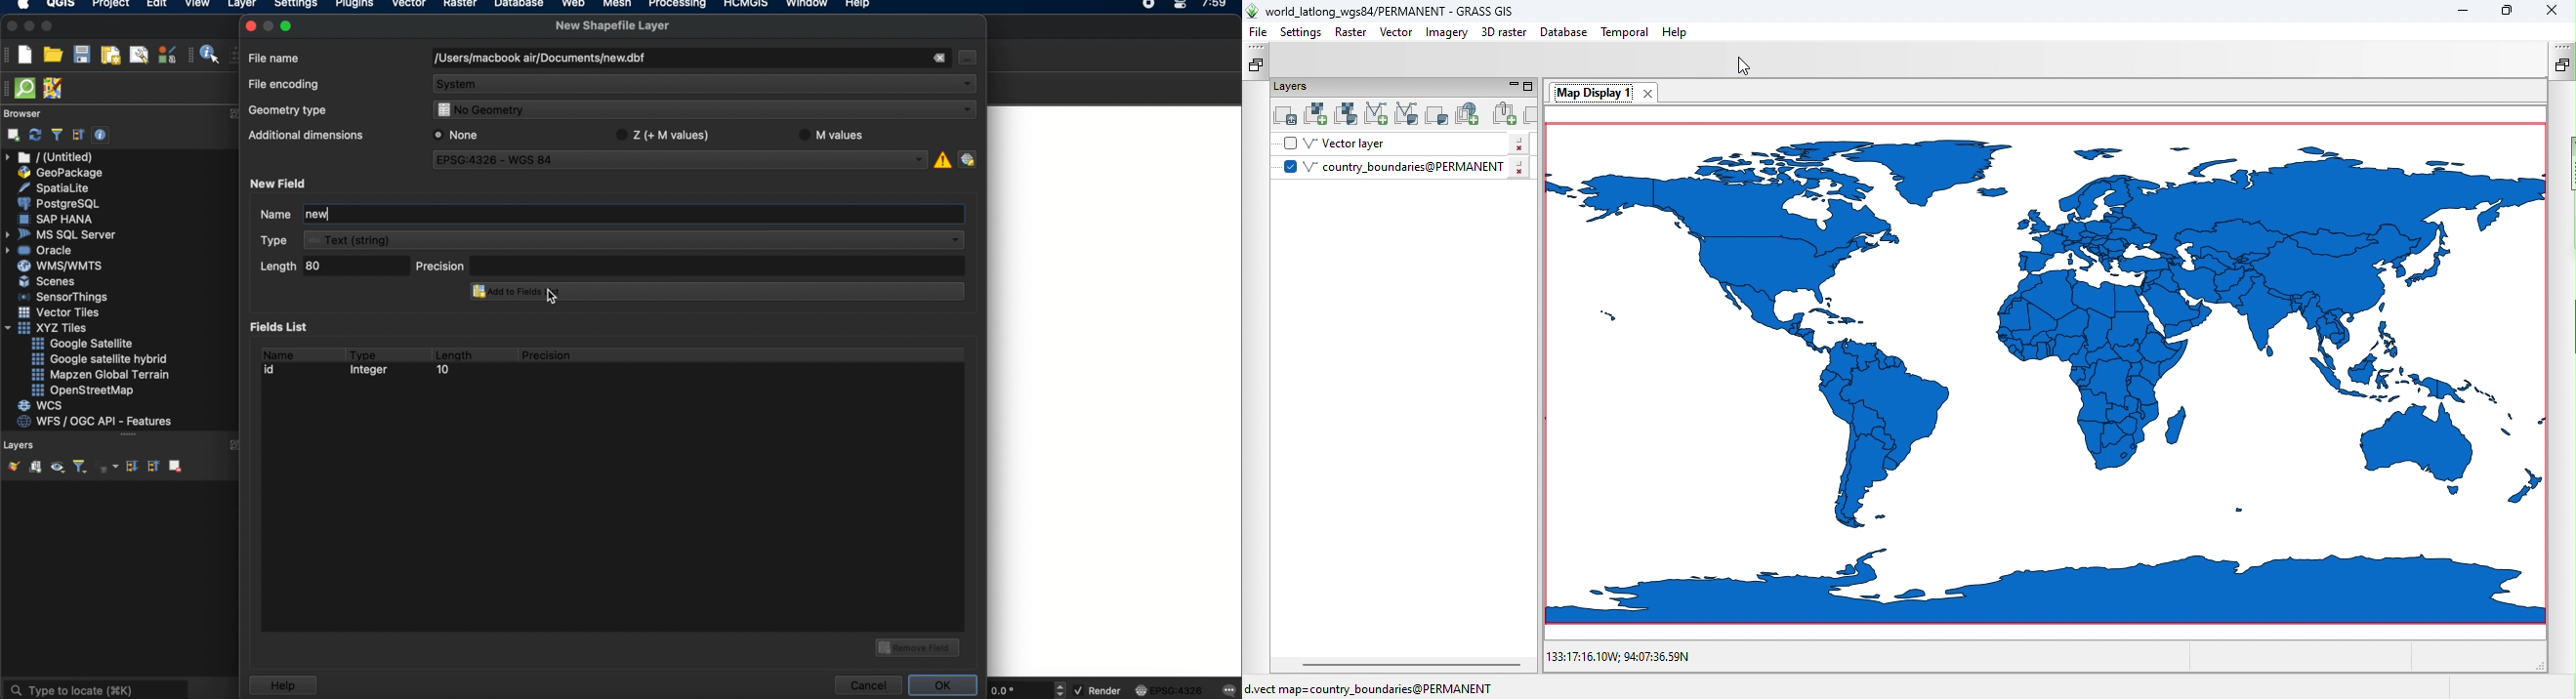 This screenshot has height=700, width=2576. I want to click on time, so click(1216, 8).